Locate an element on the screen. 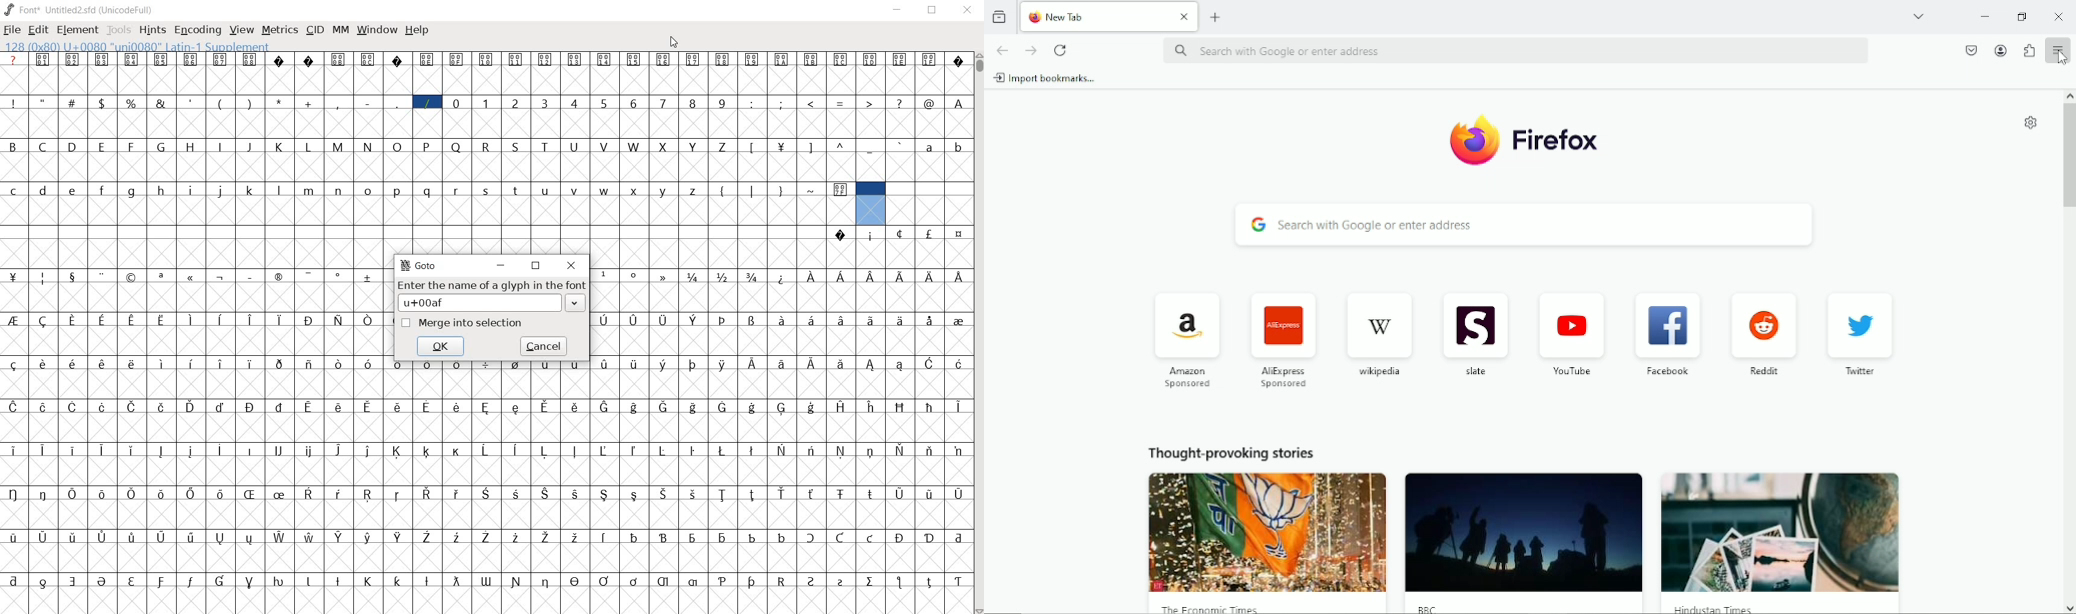 Image resolution: width=2100 pixels, height=616 pixels. Symbol is located at coordinates (545, 60).